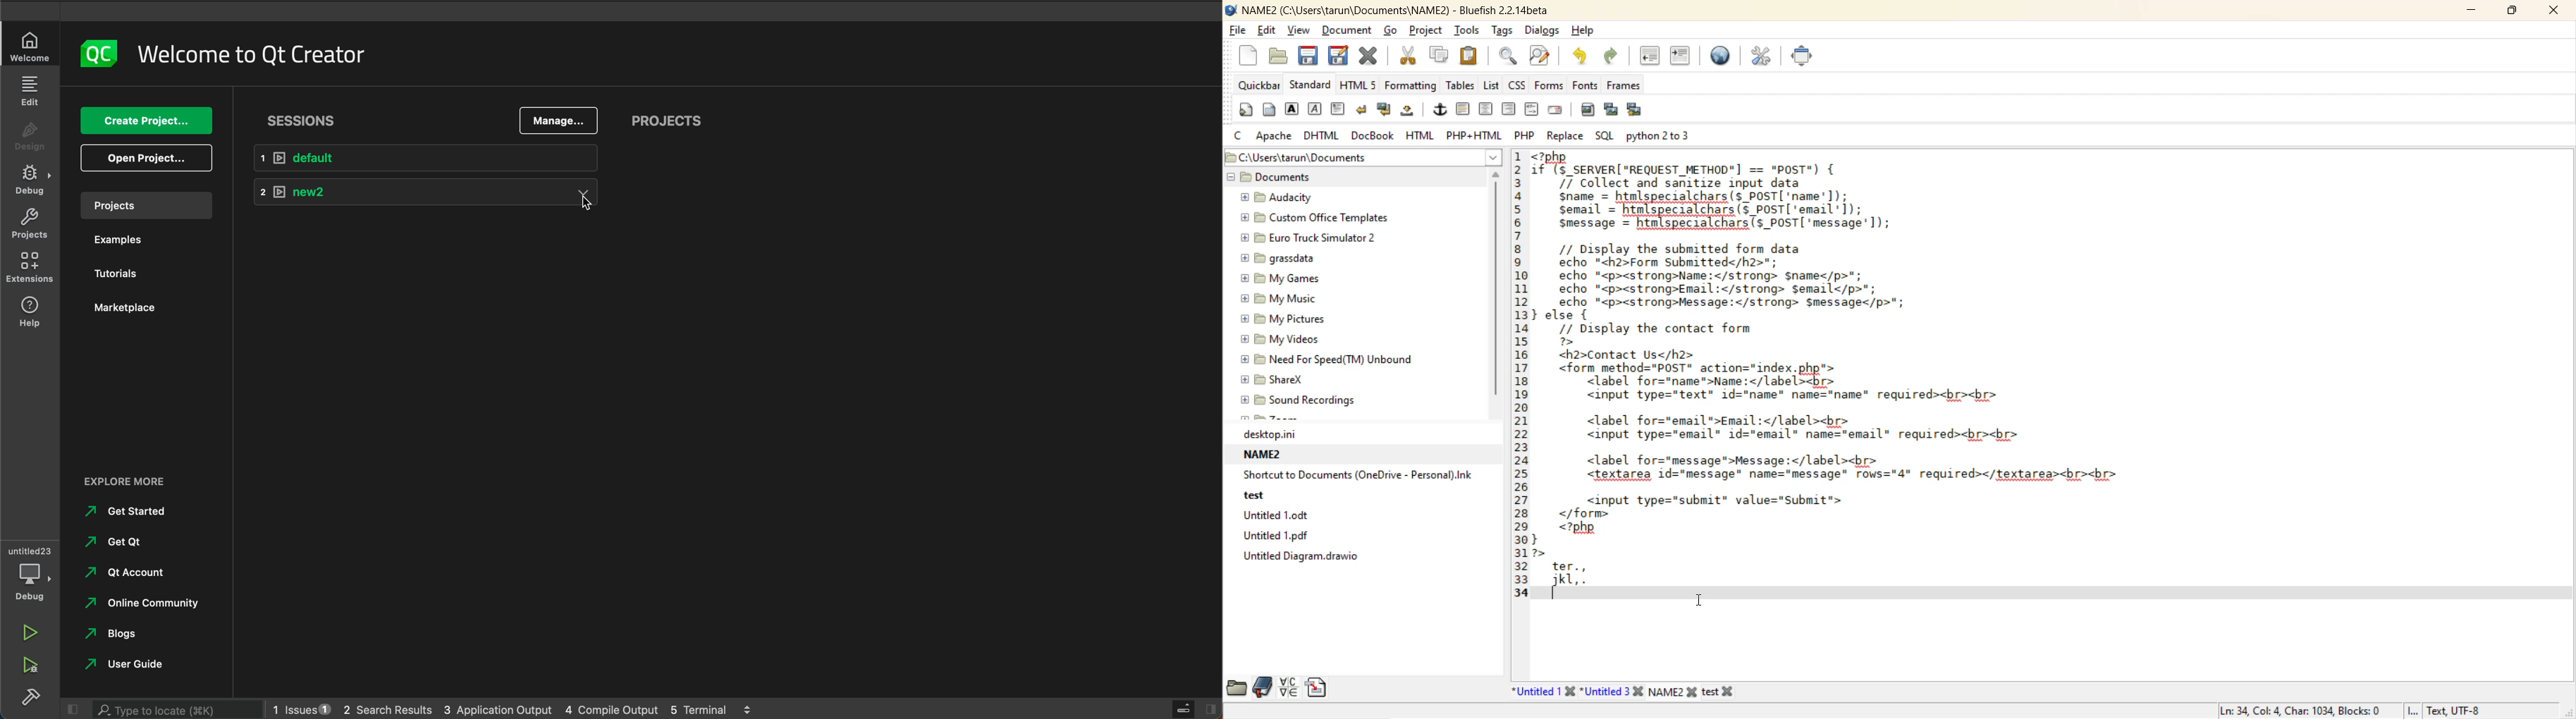 The height and width of the screenshot is (728, 2576). Describe the element at coordinates (1287, 319) in the screenshot. I see `My Pictures` at that location.